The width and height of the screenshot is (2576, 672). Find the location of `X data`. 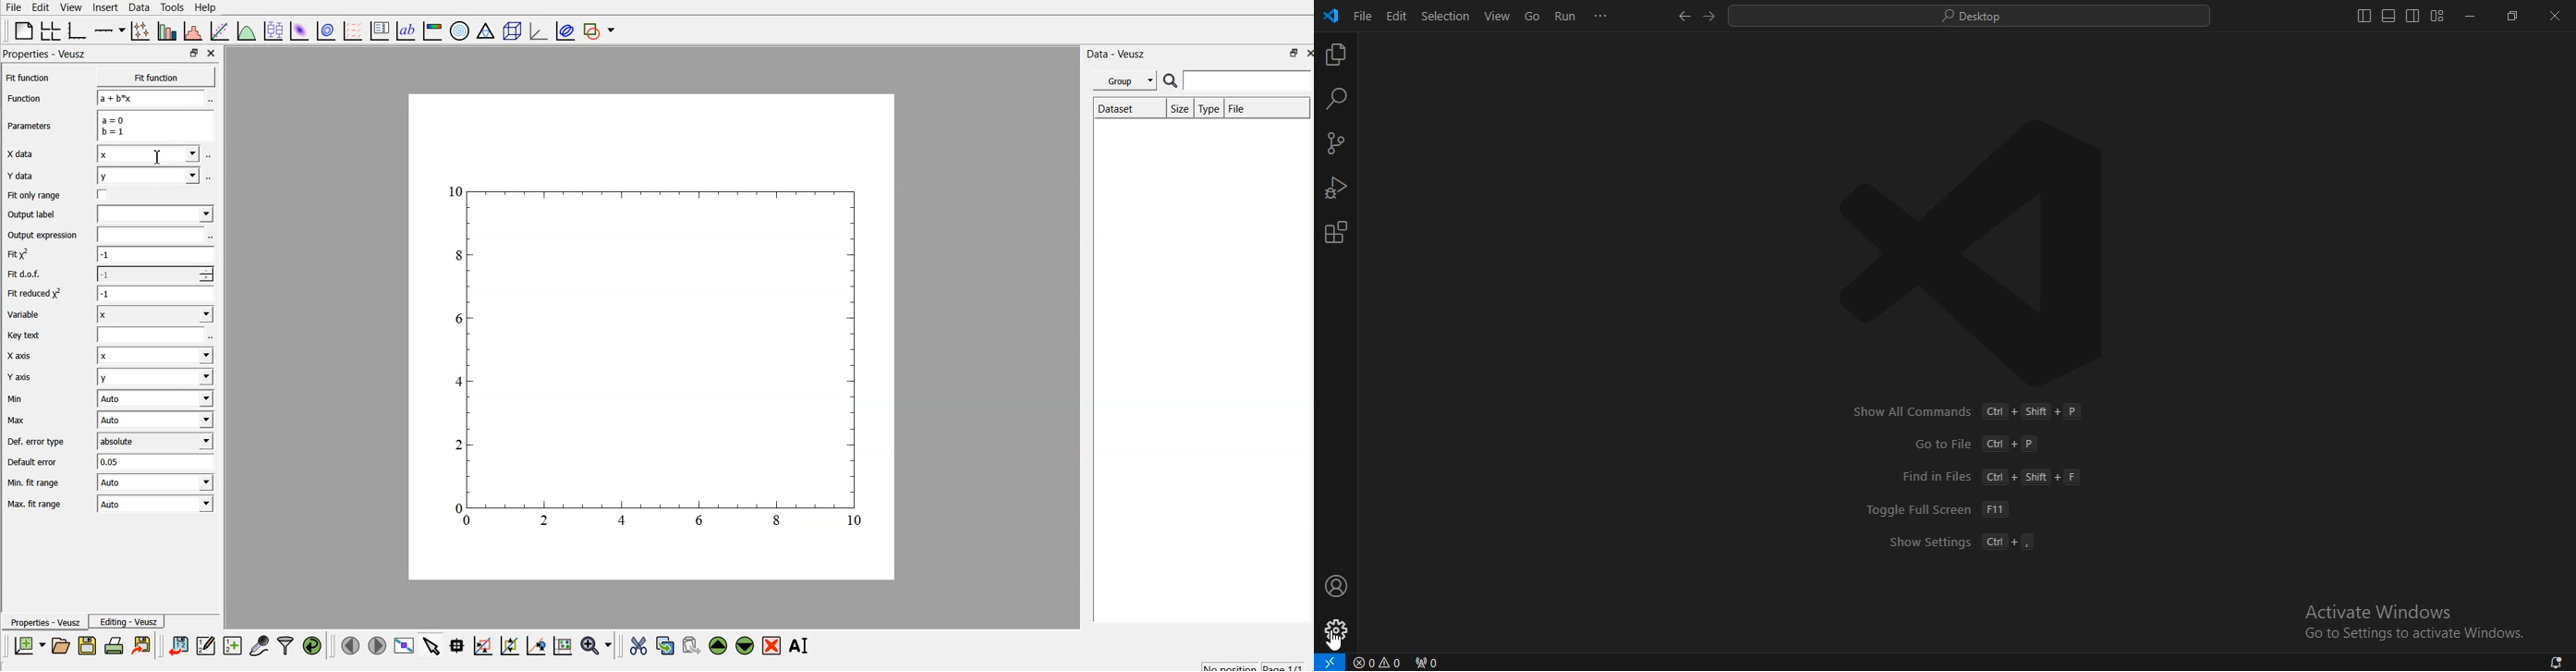

X data is located at coordinates (40, 154).